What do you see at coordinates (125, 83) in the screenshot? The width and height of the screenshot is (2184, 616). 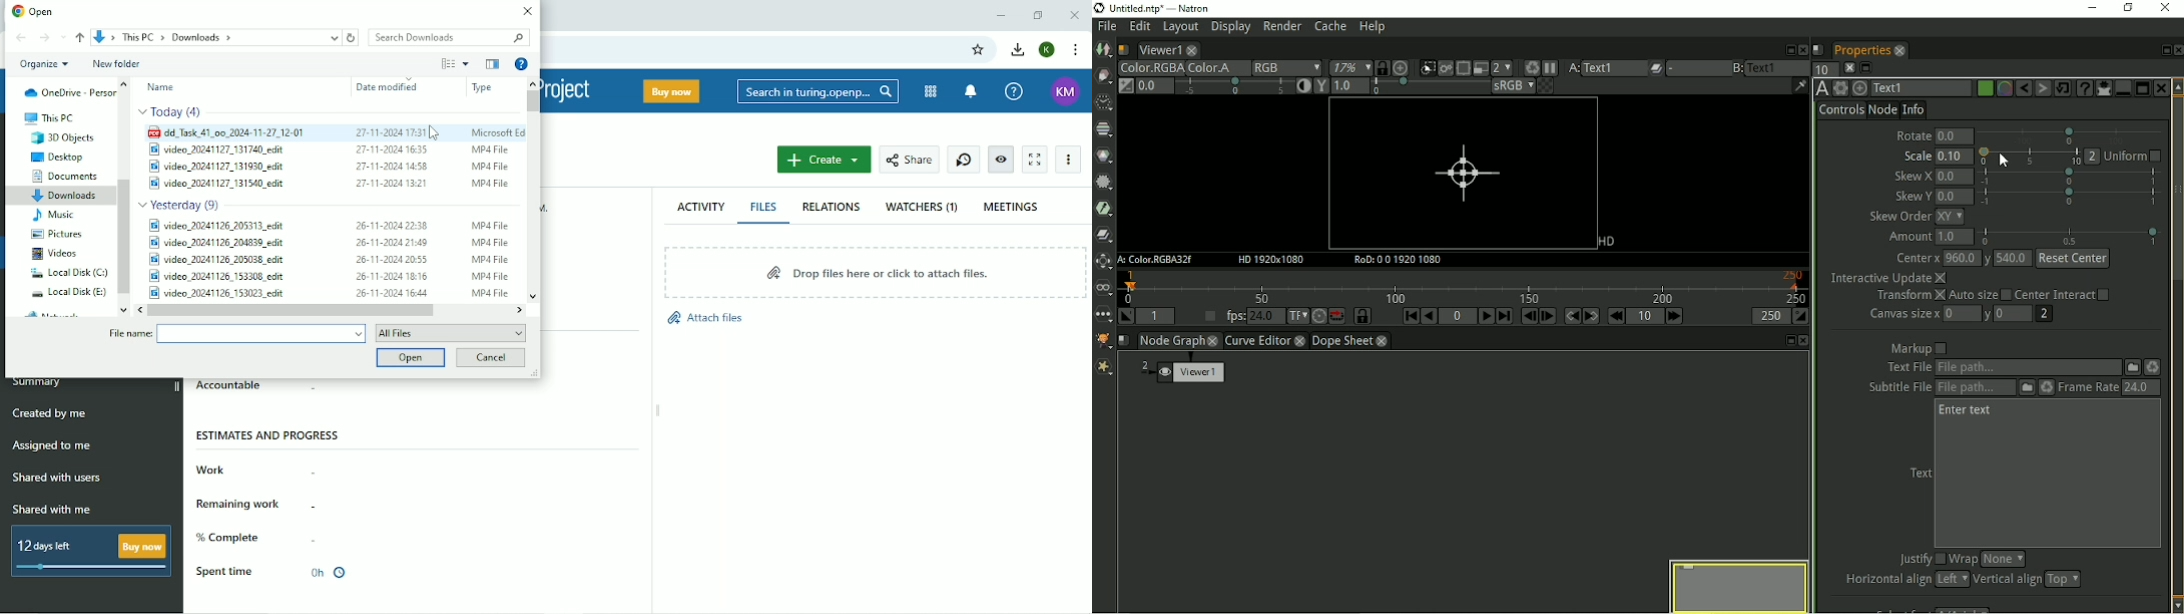 I see `scroll up` at bounding box center [125, 83].